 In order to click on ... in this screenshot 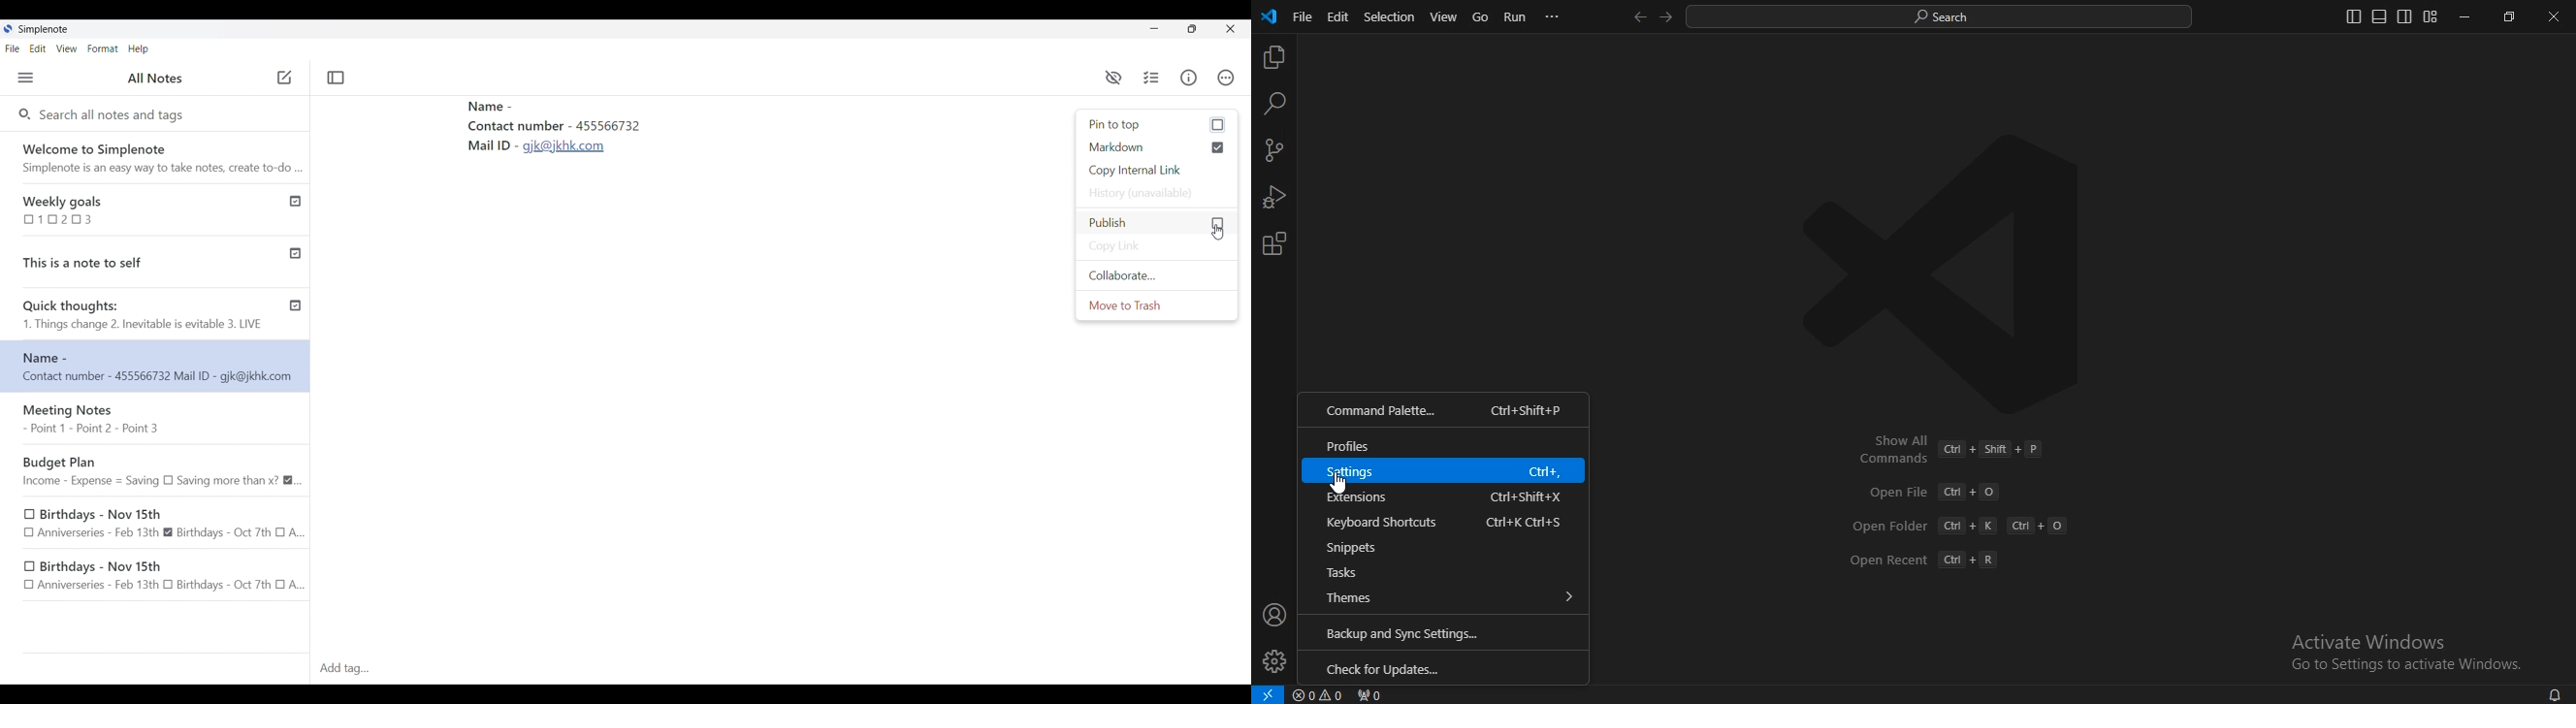, I will do `click(1553, 16)`.